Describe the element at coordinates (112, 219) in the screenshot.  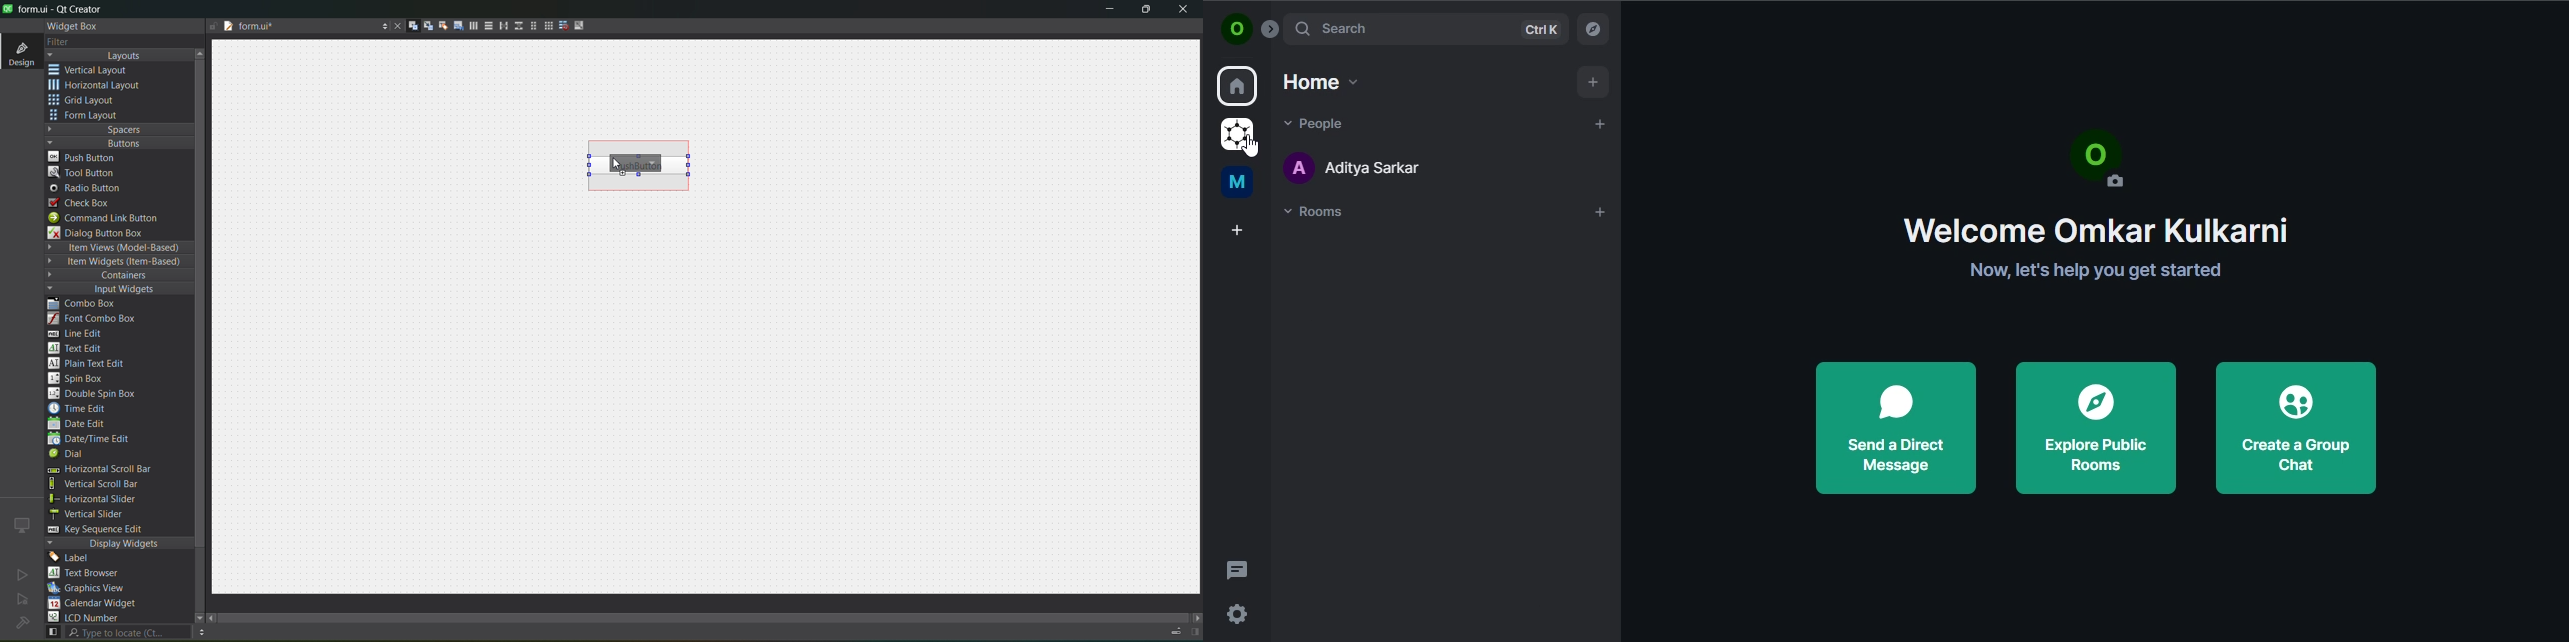
I see `command` at that location.